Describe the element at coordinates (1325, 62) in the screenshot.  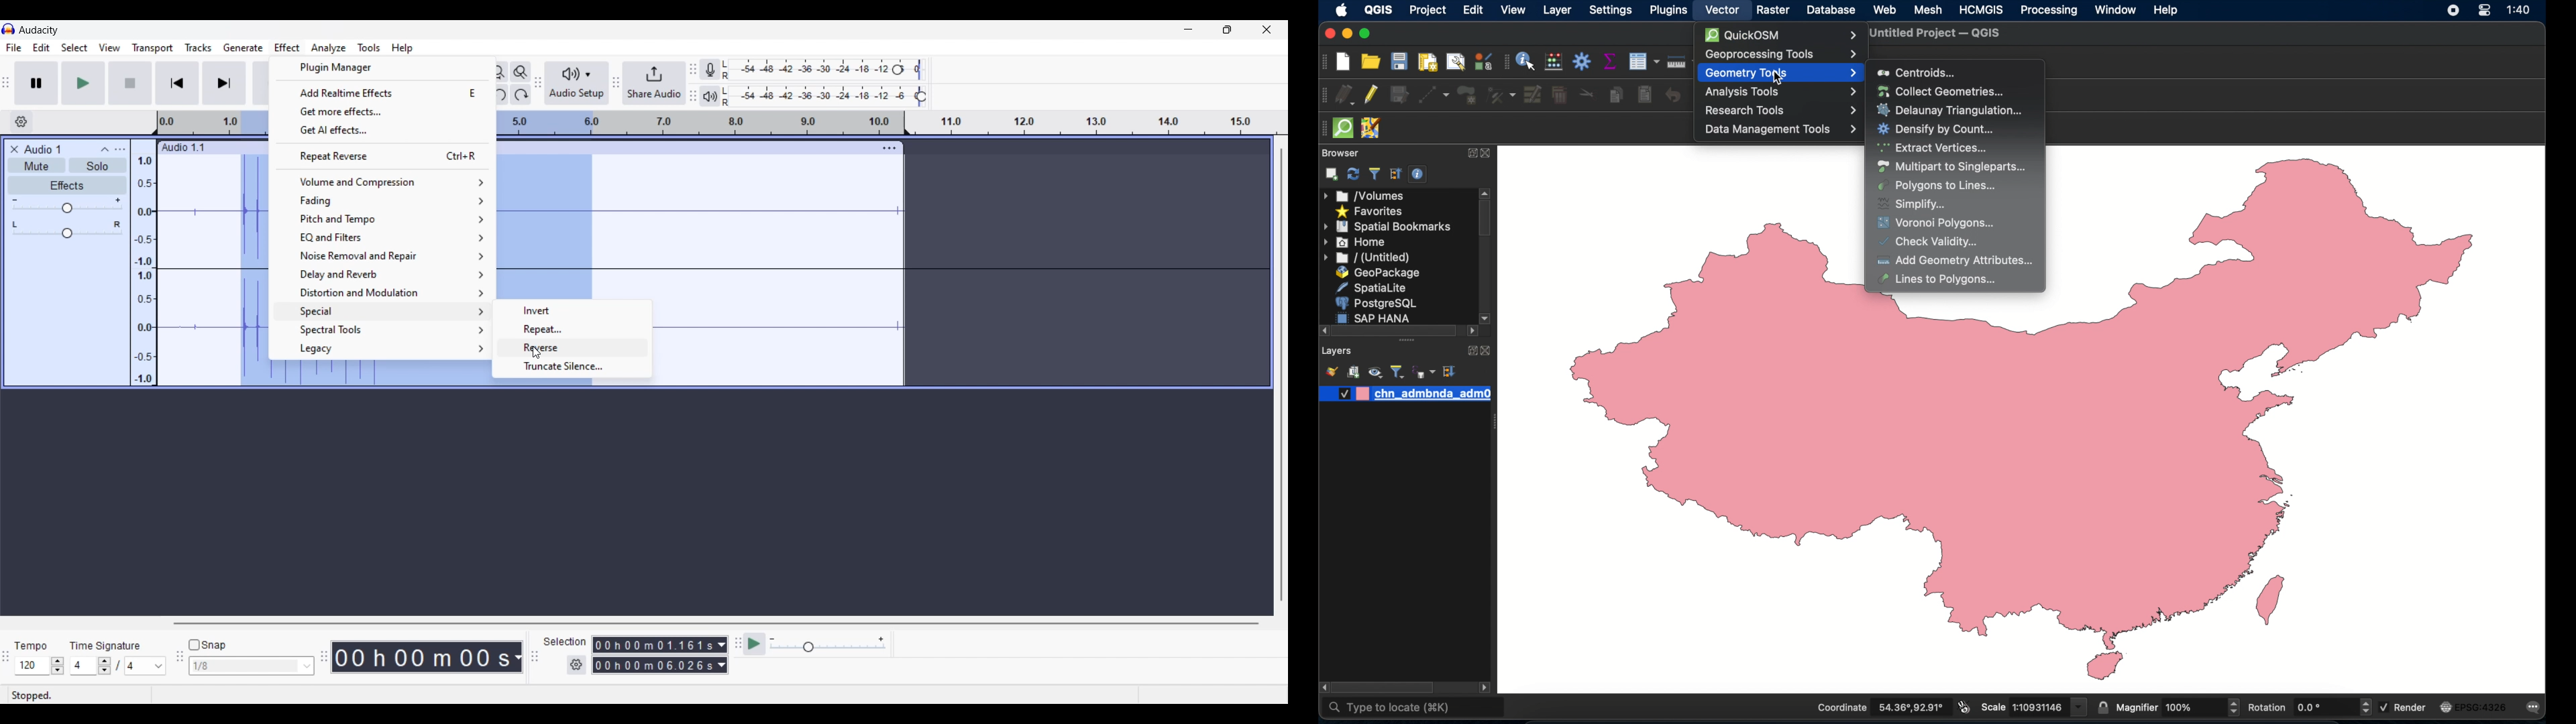
I see `project toolbar` at that location.